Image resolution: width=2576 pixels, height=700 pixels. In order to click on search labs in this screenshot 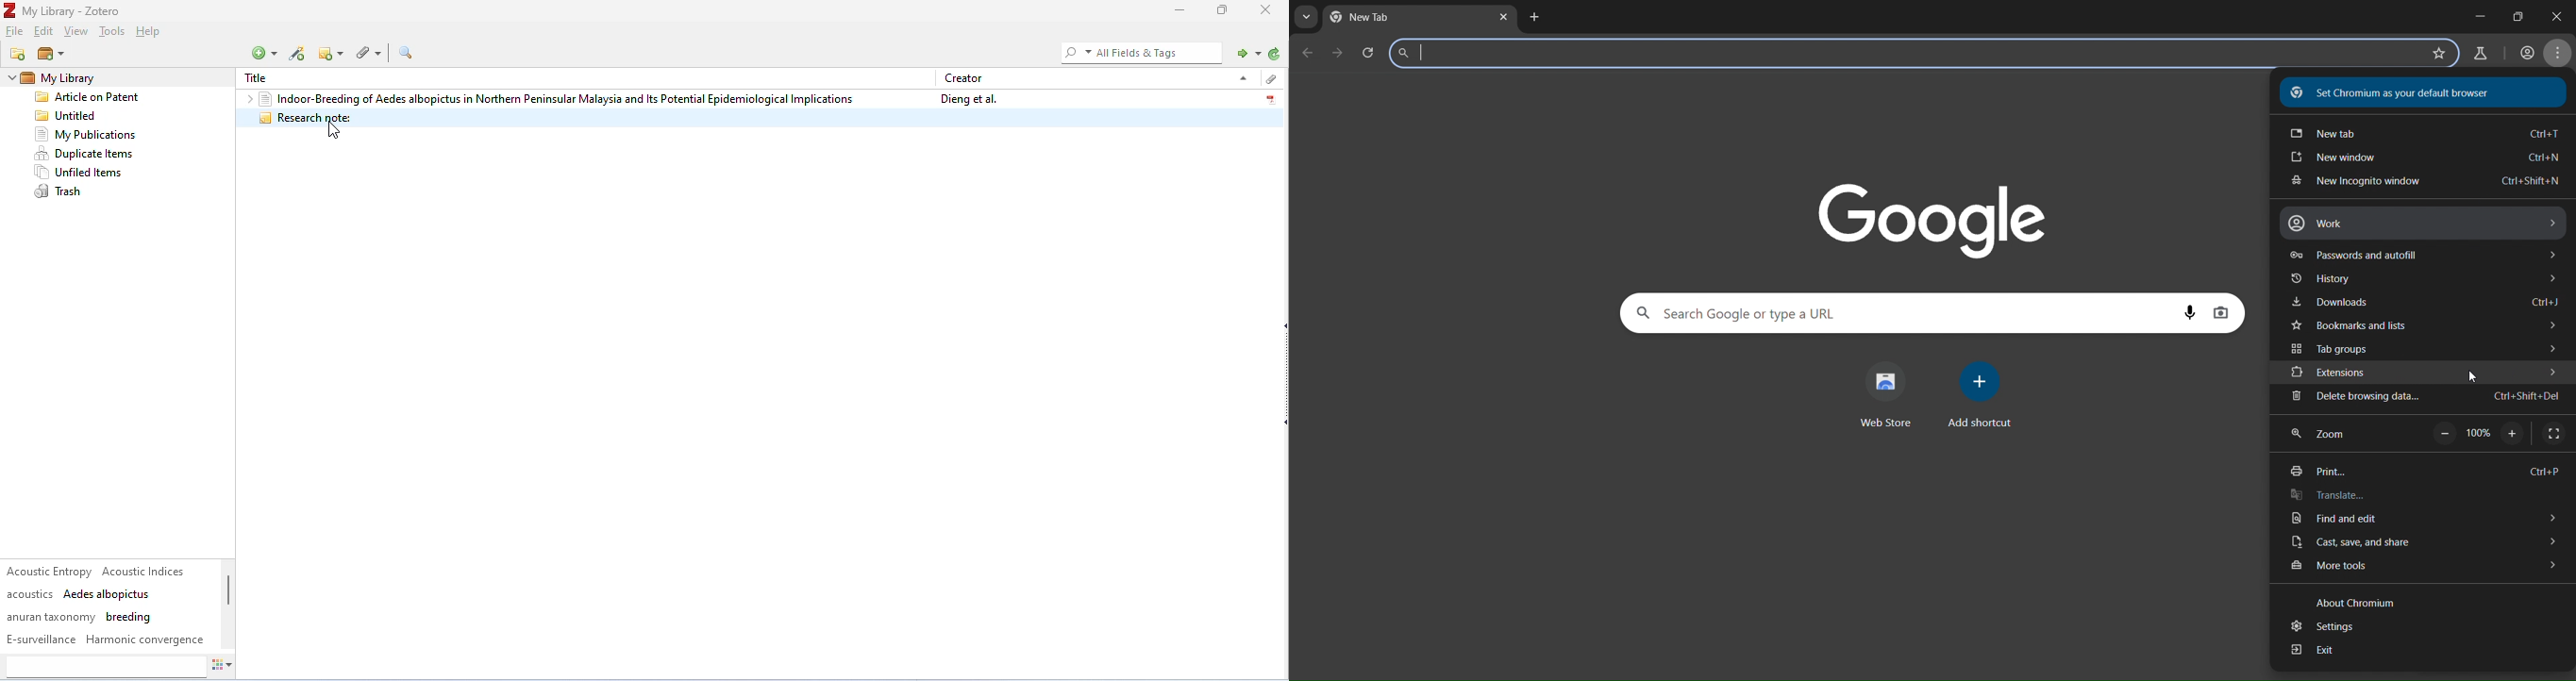, I will do `click(2477, 54)`.